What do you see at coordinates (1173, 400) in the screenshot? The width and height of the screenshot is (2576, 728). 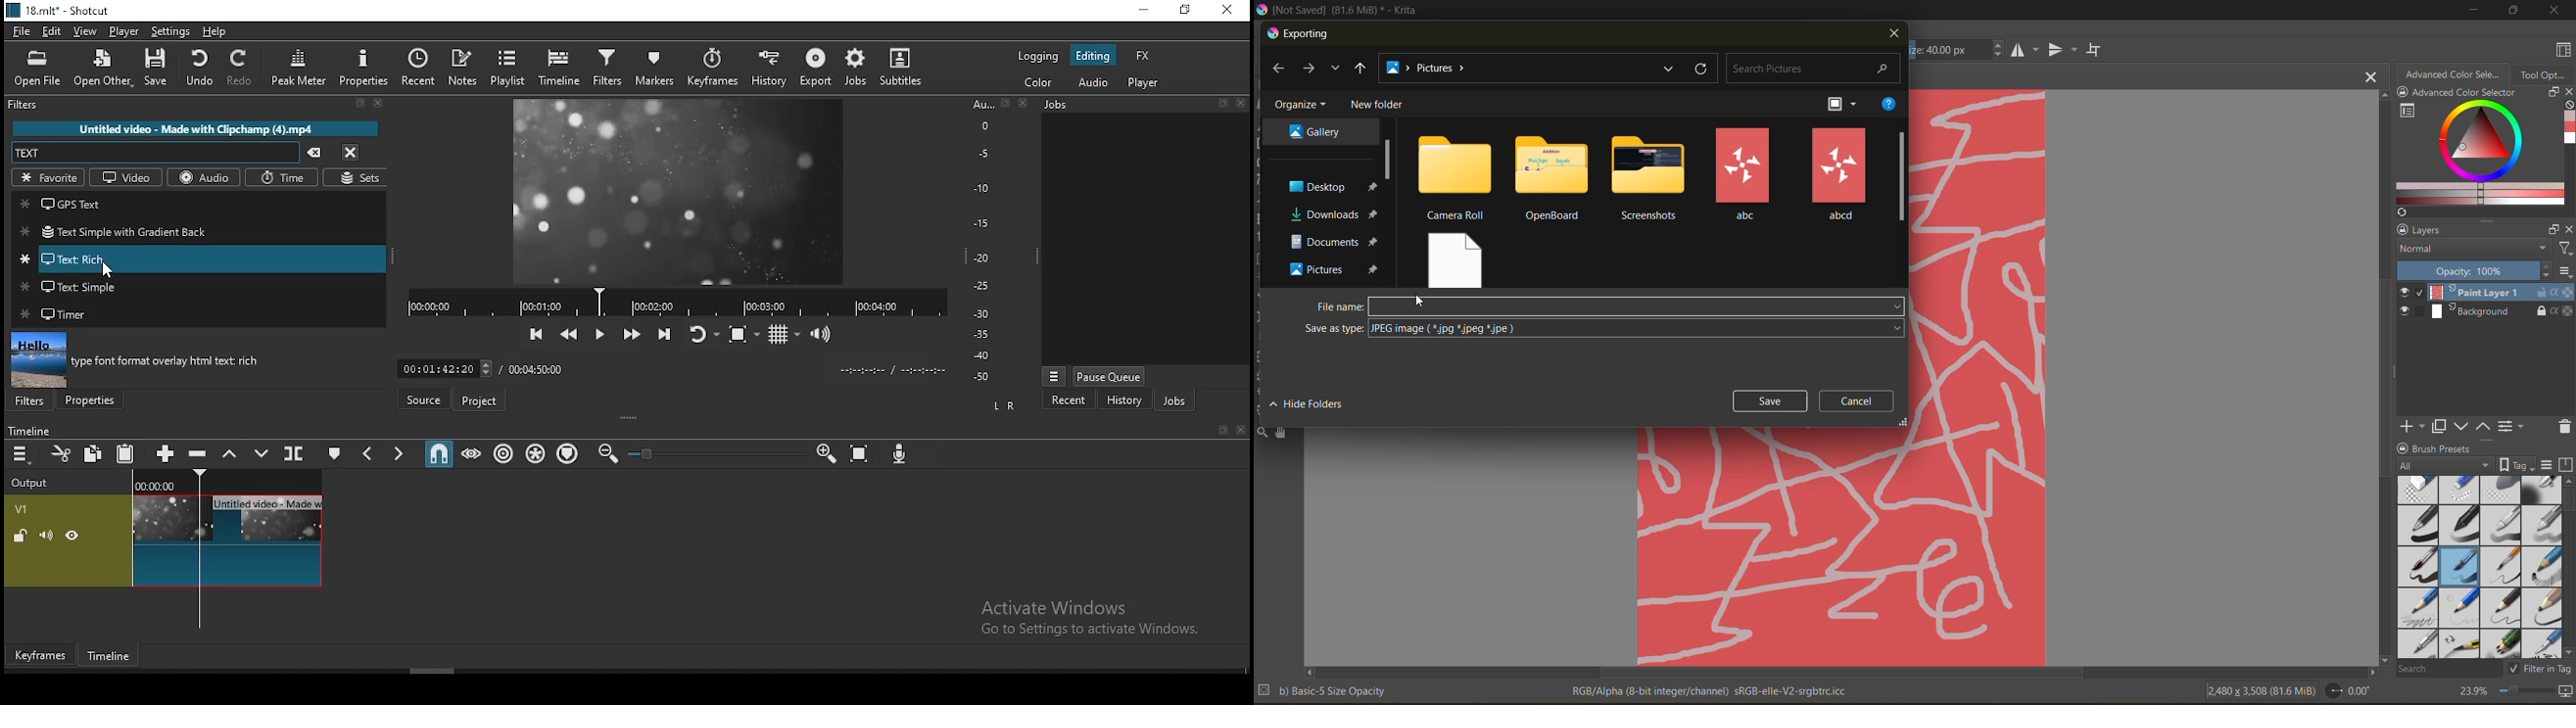 I see `jobs` at bounding box center [1173, 400].